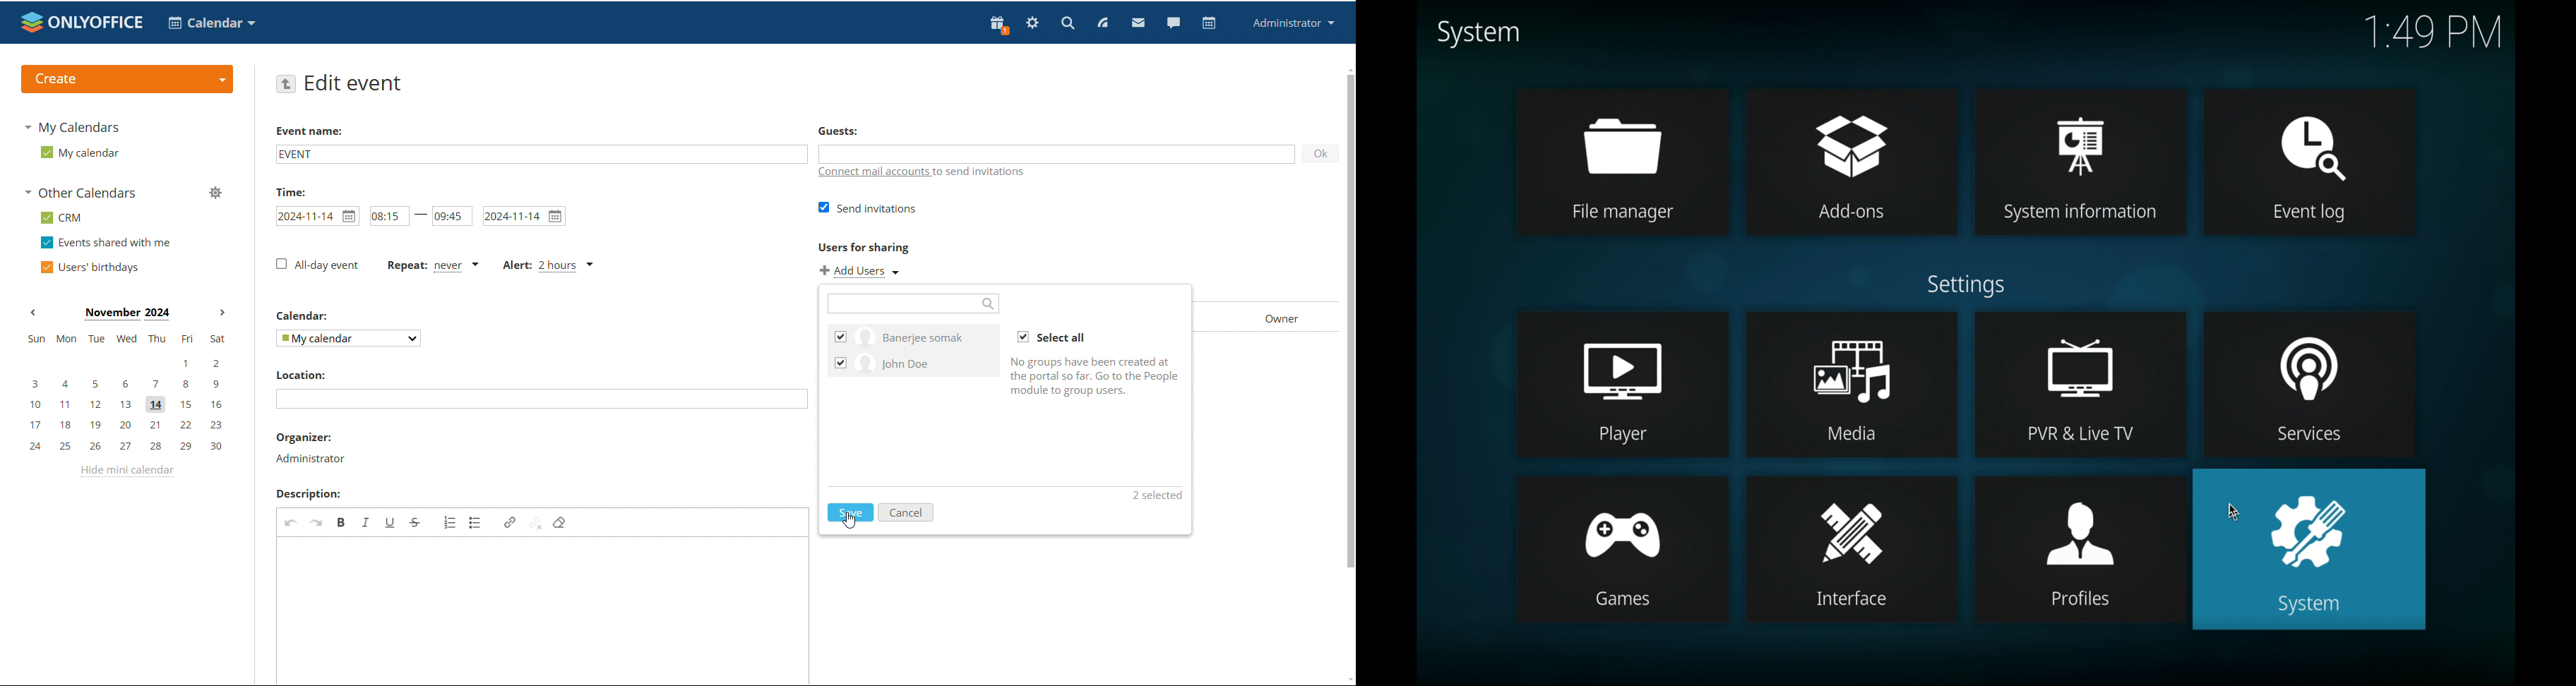  I want to click on add guests, so click(1055, 152).